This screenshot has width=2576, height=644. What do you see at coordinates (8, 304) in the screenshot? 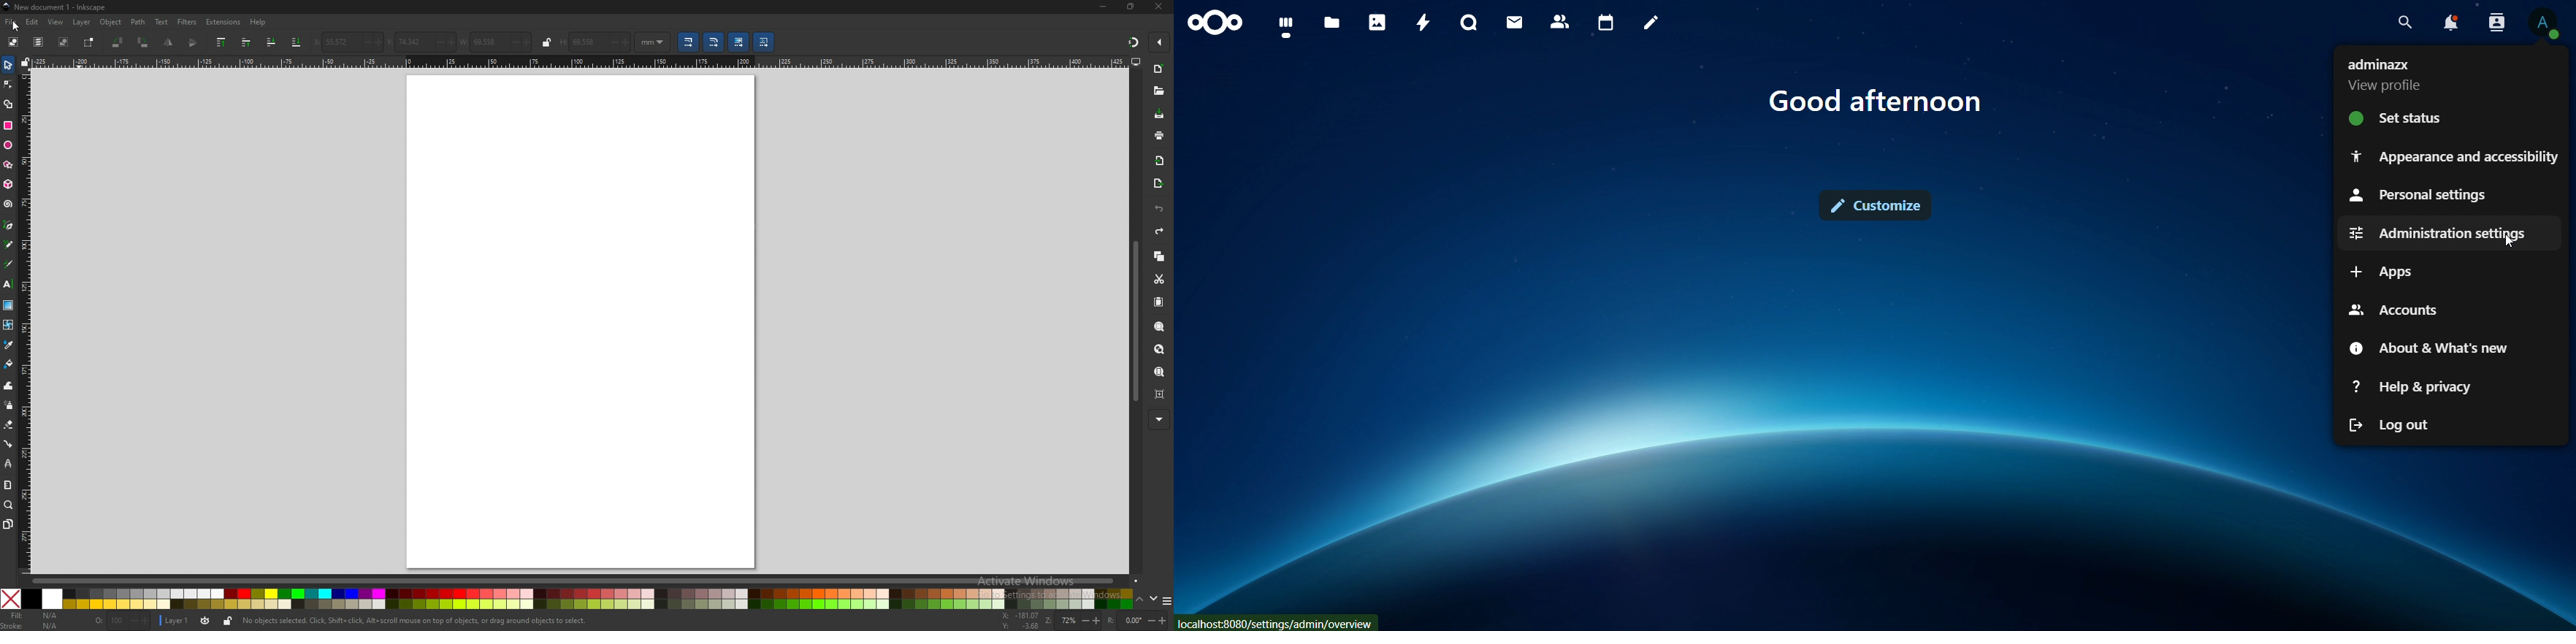
I see `gradient` at bounding box center [8, 304].